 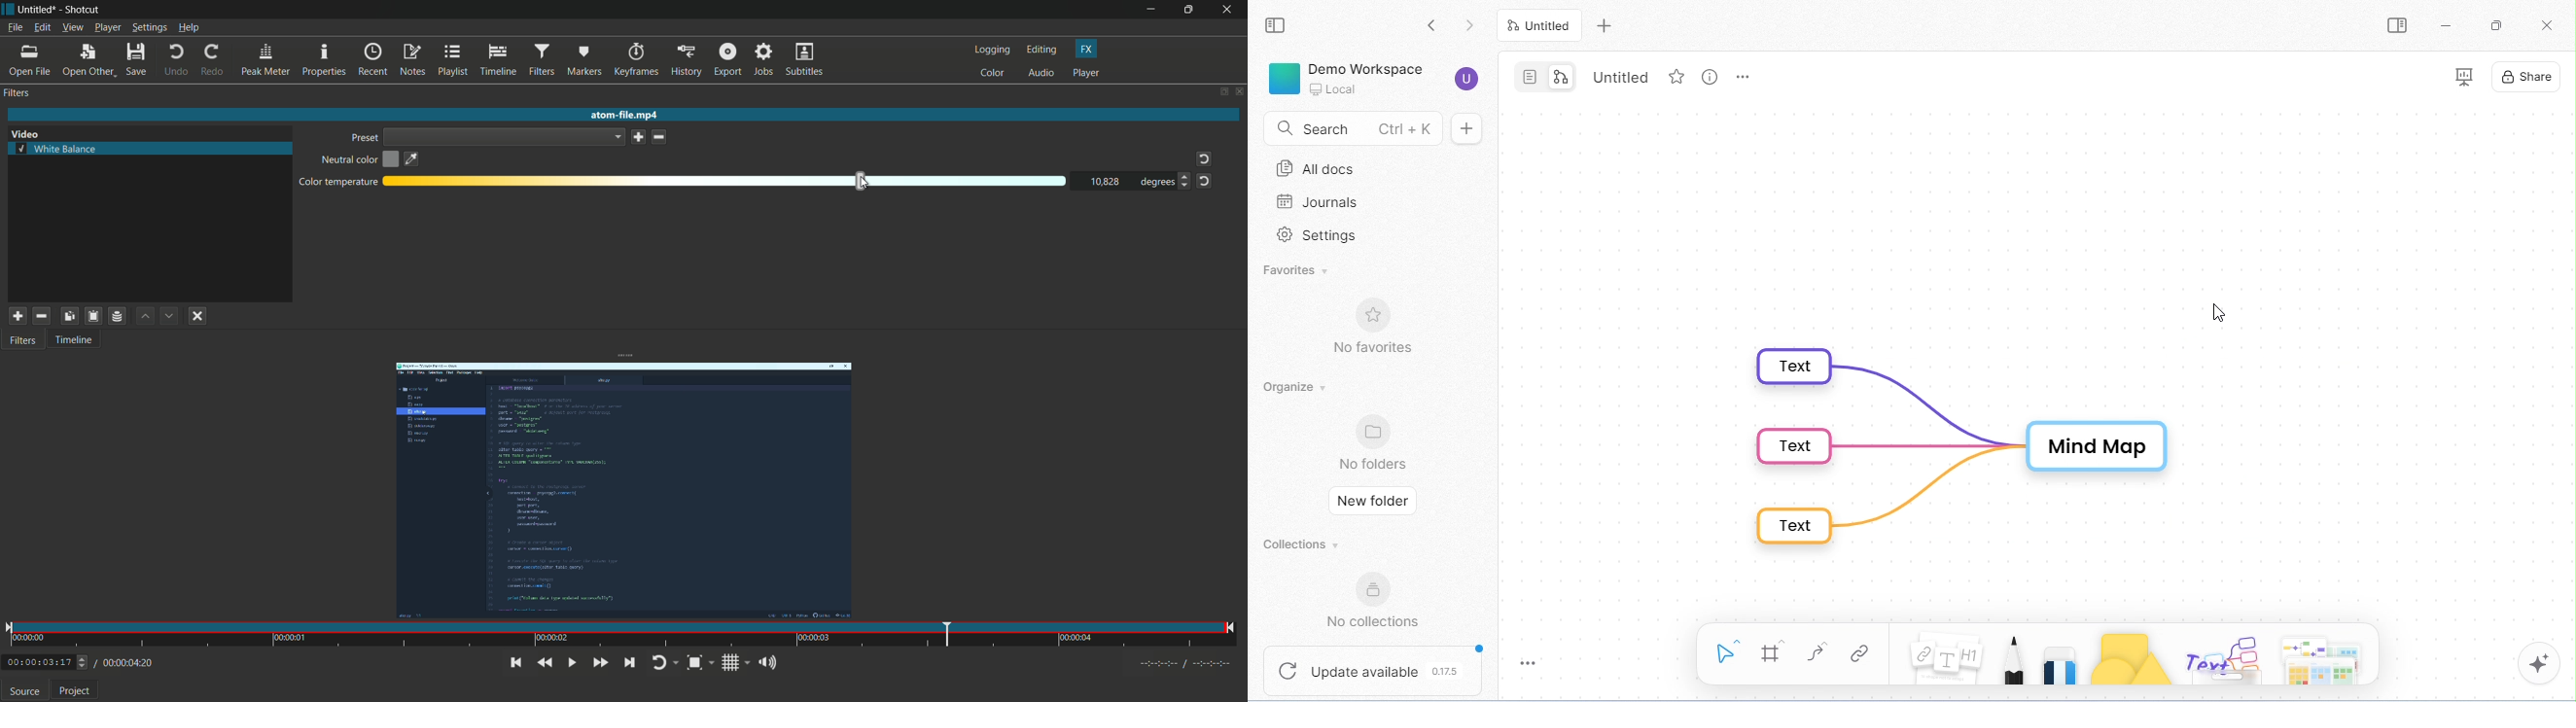 I want to click on open color dialog, so click(x=391, y=161).